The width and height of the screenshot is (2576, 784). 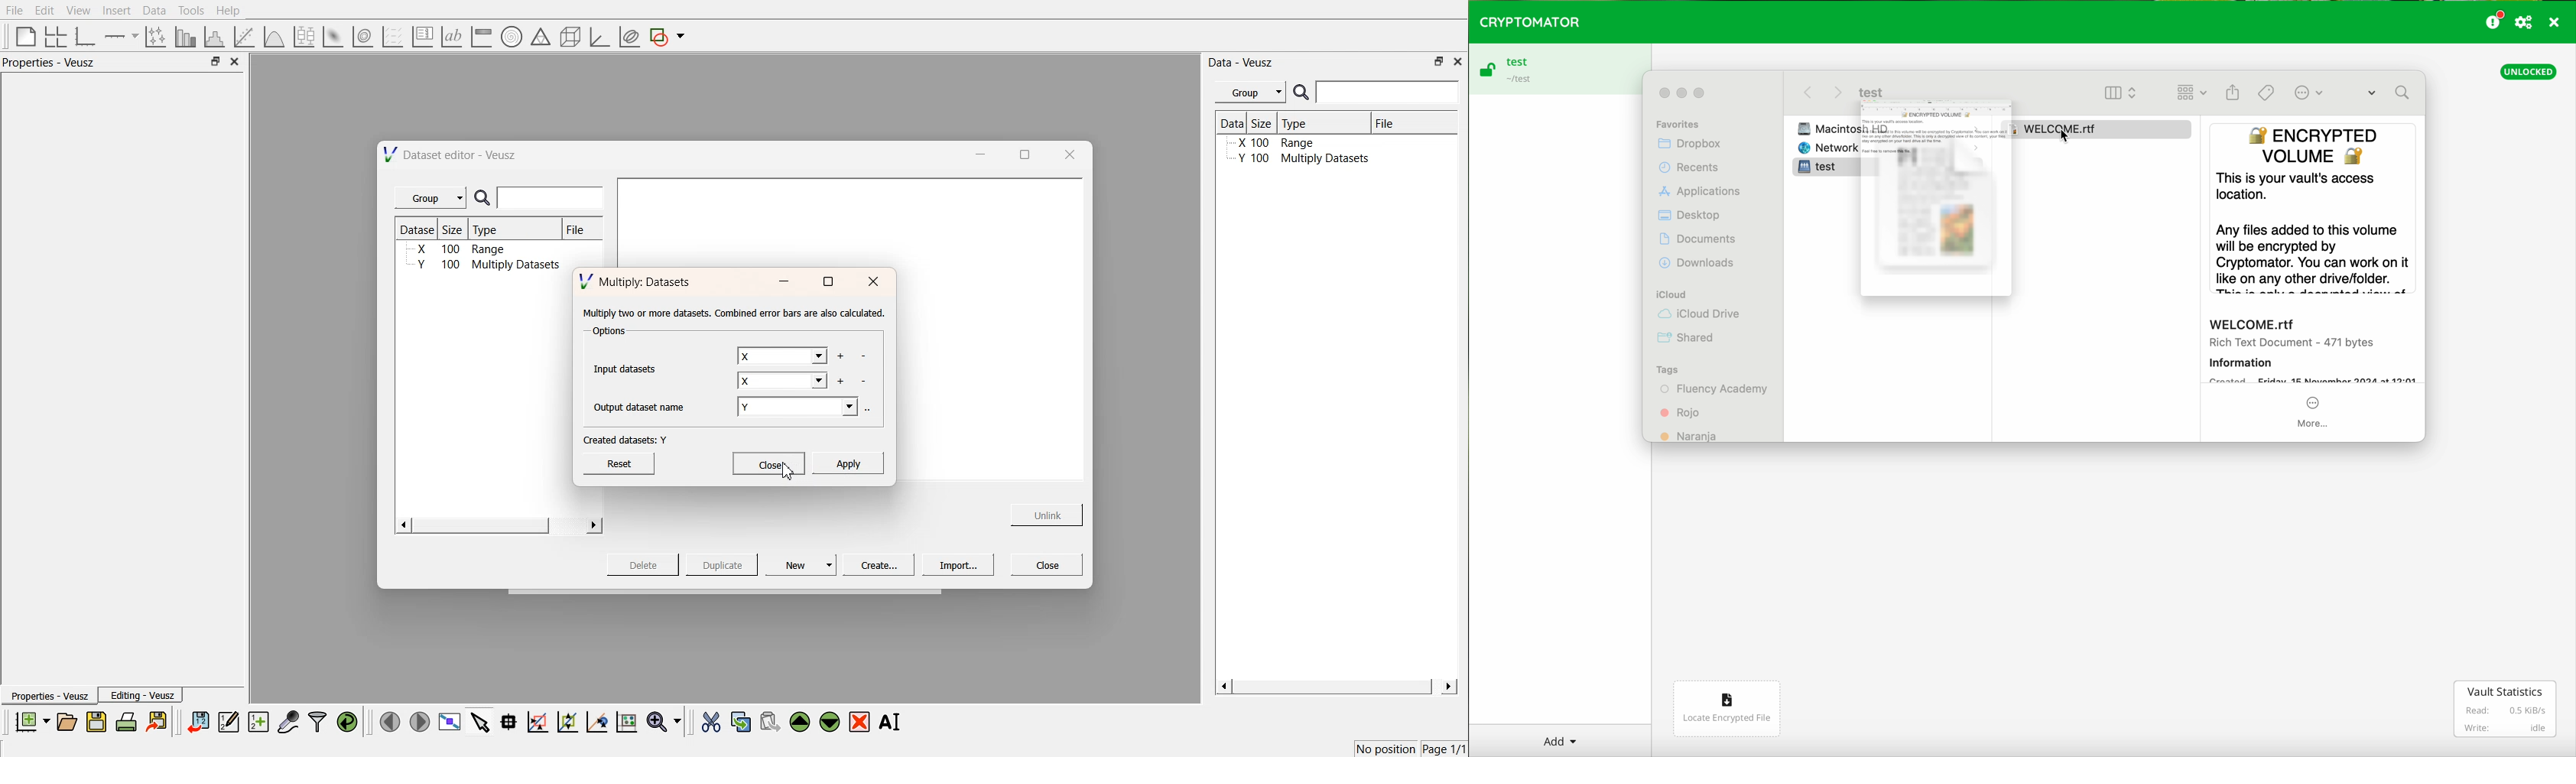 What do you see at coordinates (734, 314) in the screenshot?
I see `‘Multiply two or more datasets. Combined error bars are also calculated.` at bounding box center [734, 314].